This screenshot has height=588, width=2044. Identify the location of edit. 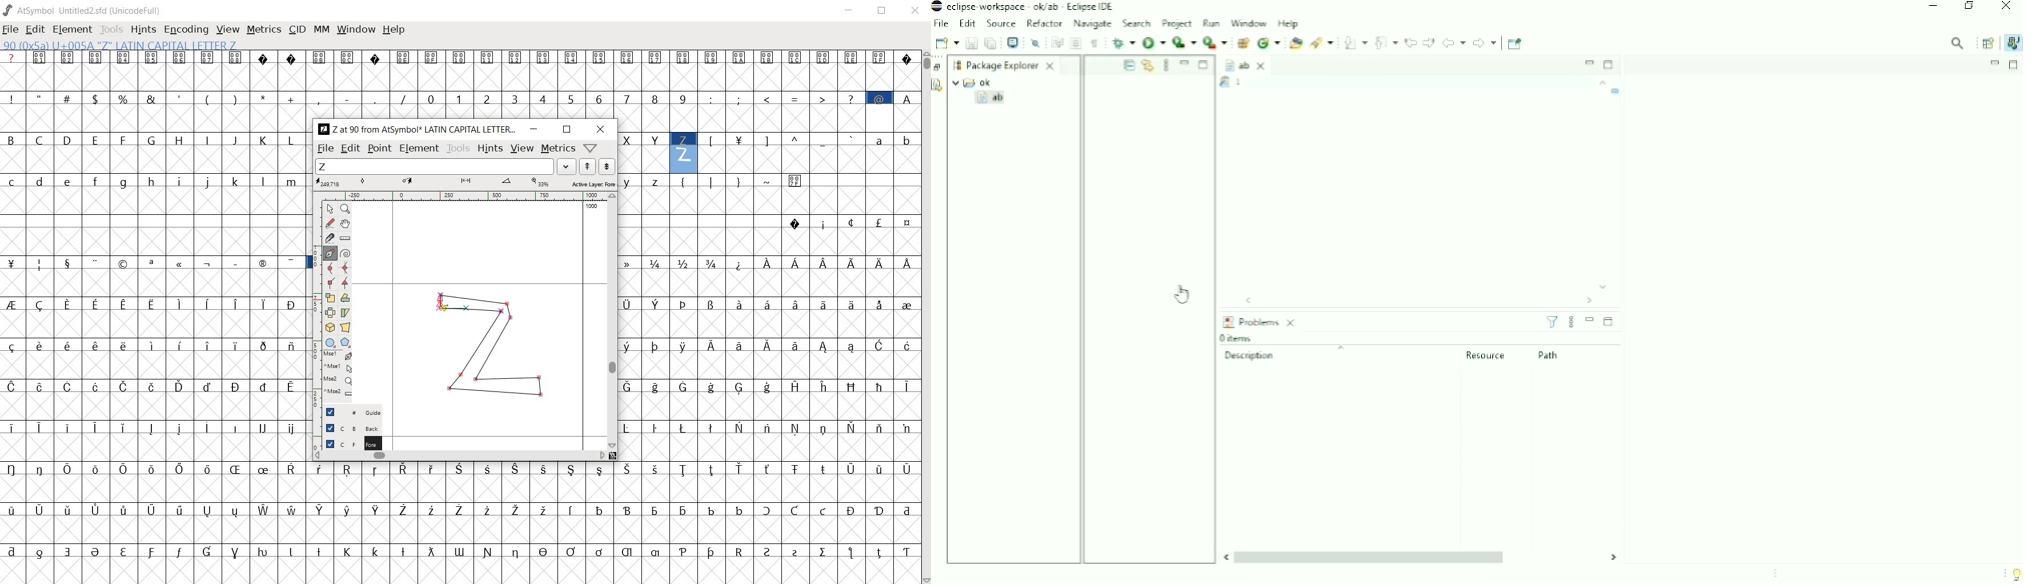
(350, 149).